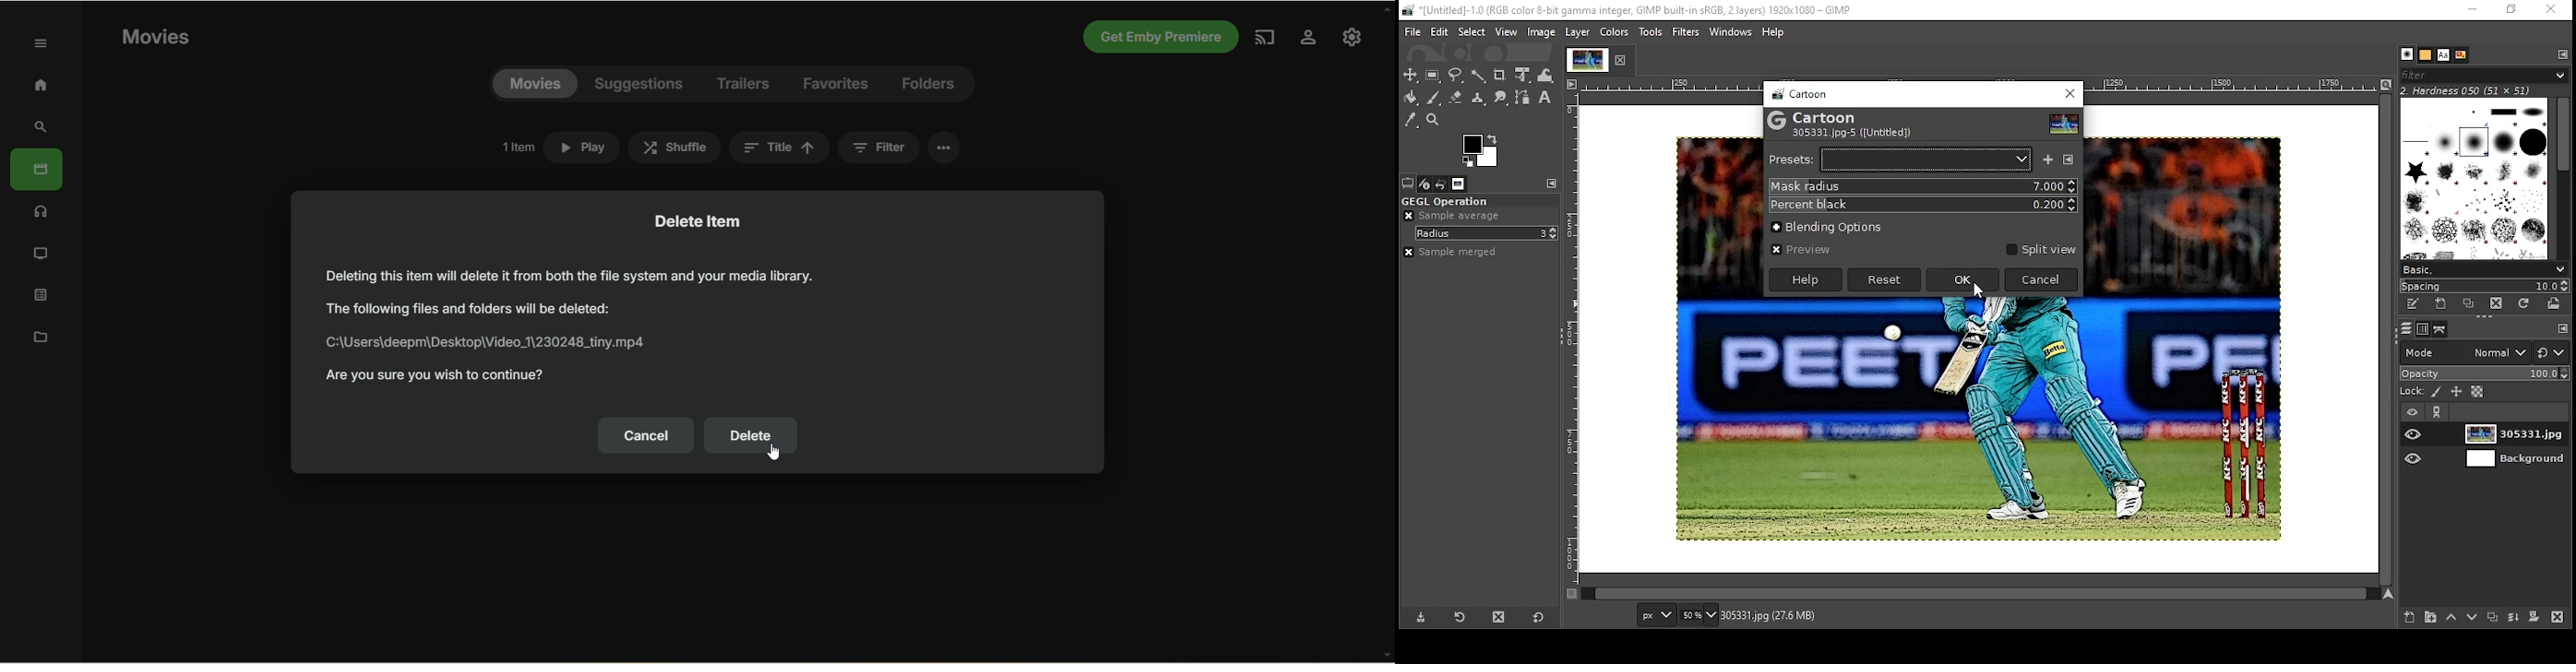 This screenshot has height=672, width=2576. Describe the element at coordinates (2415, 412) in the screenshot. I see `layer visibility` at that location.